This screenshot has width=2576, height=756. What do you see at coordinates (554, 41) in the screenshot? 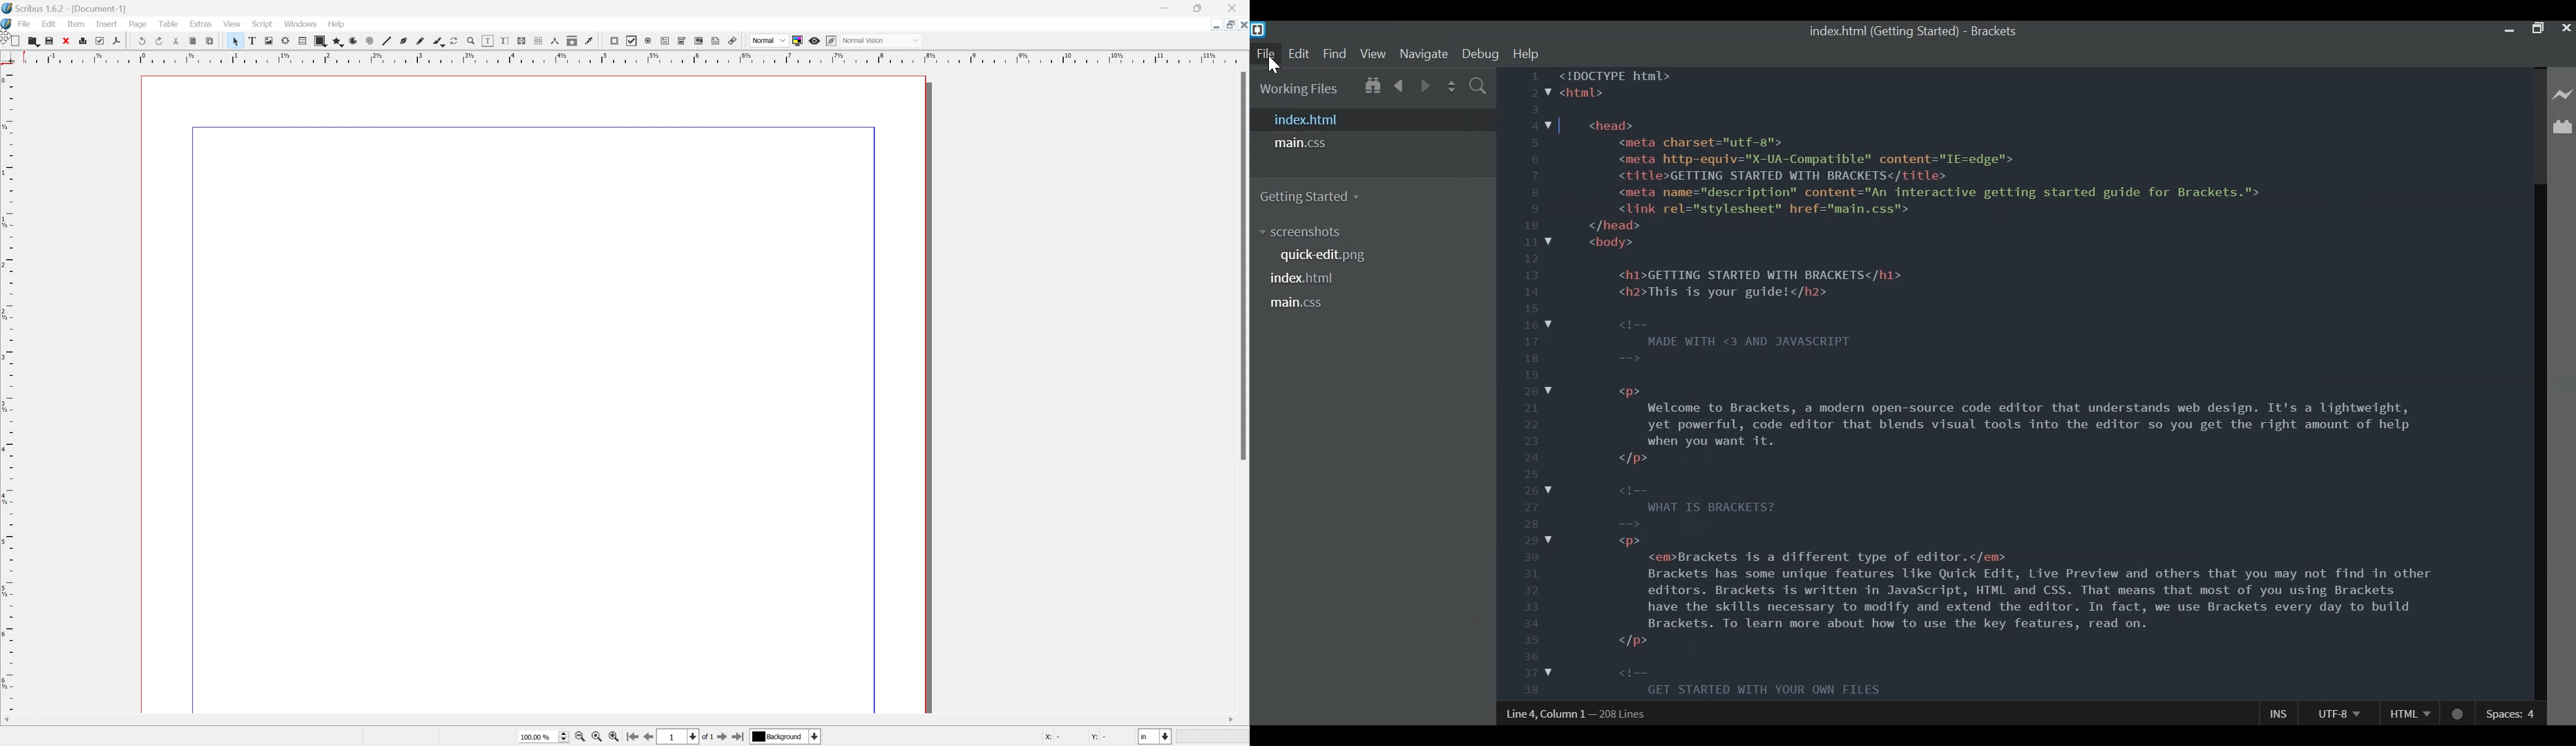
I see `measurements` at bounding box center [554, 41].